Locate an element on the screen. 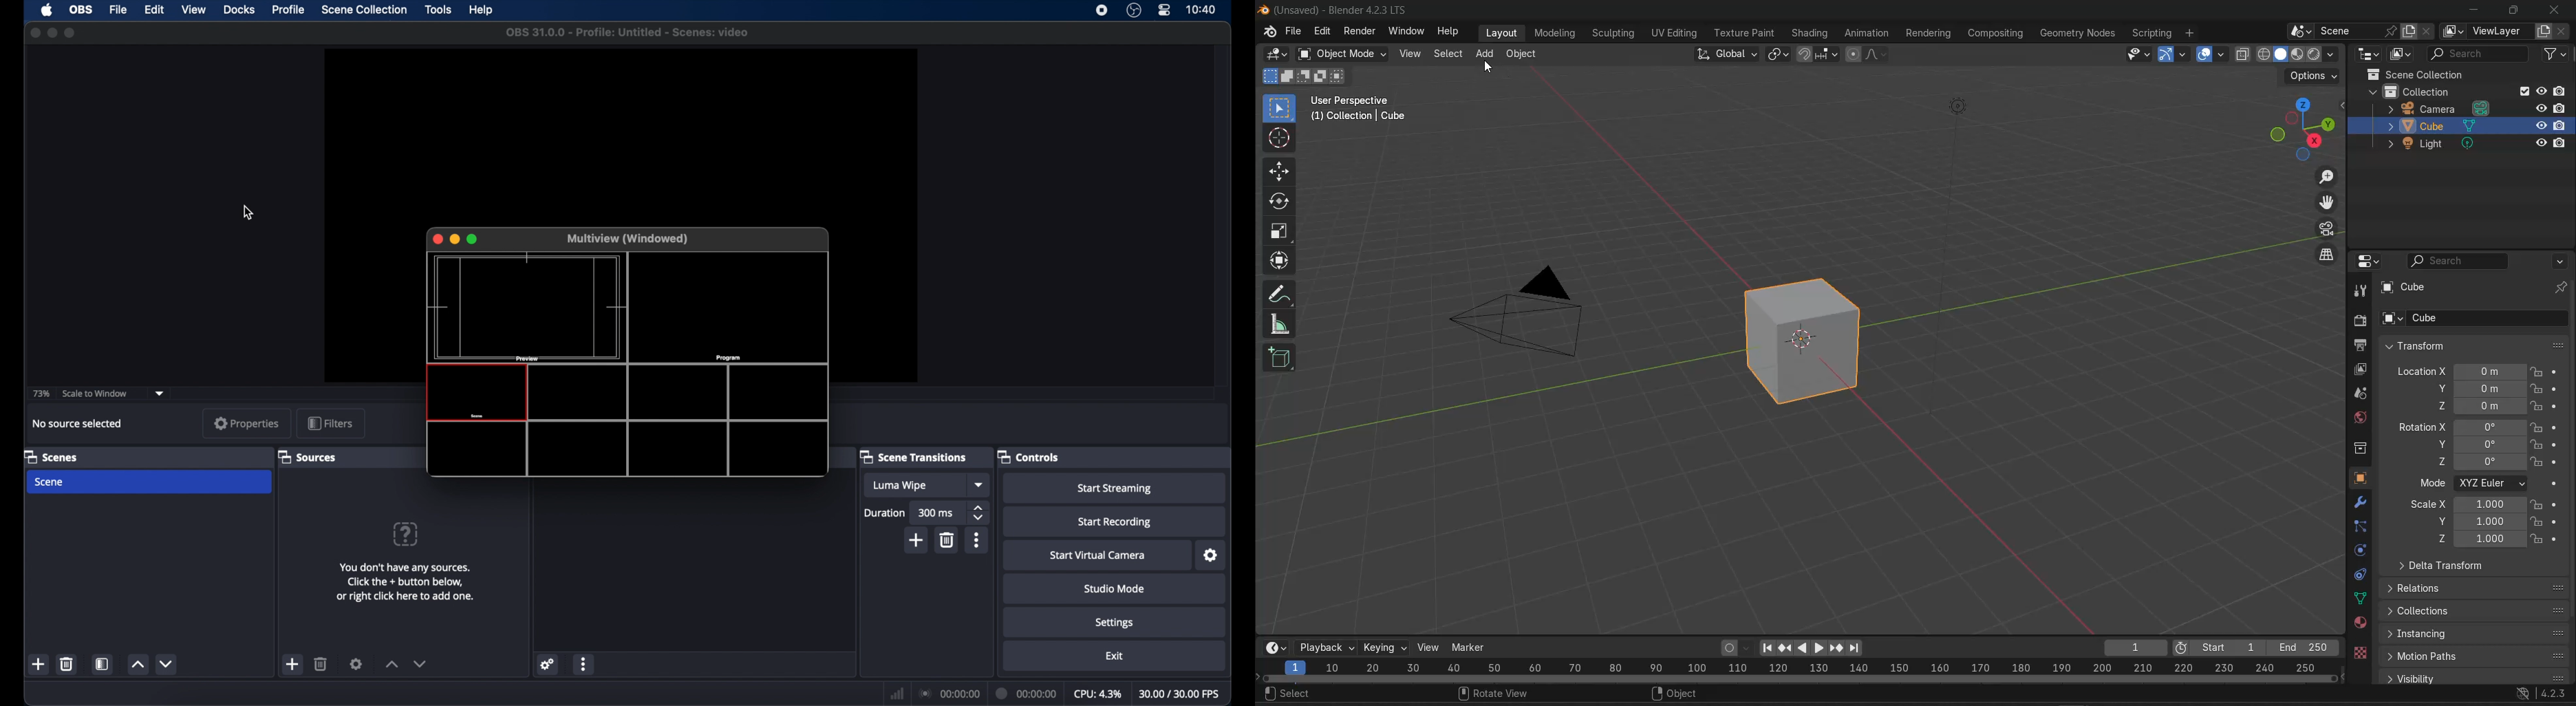  more options is located at coordinates (584, 664).